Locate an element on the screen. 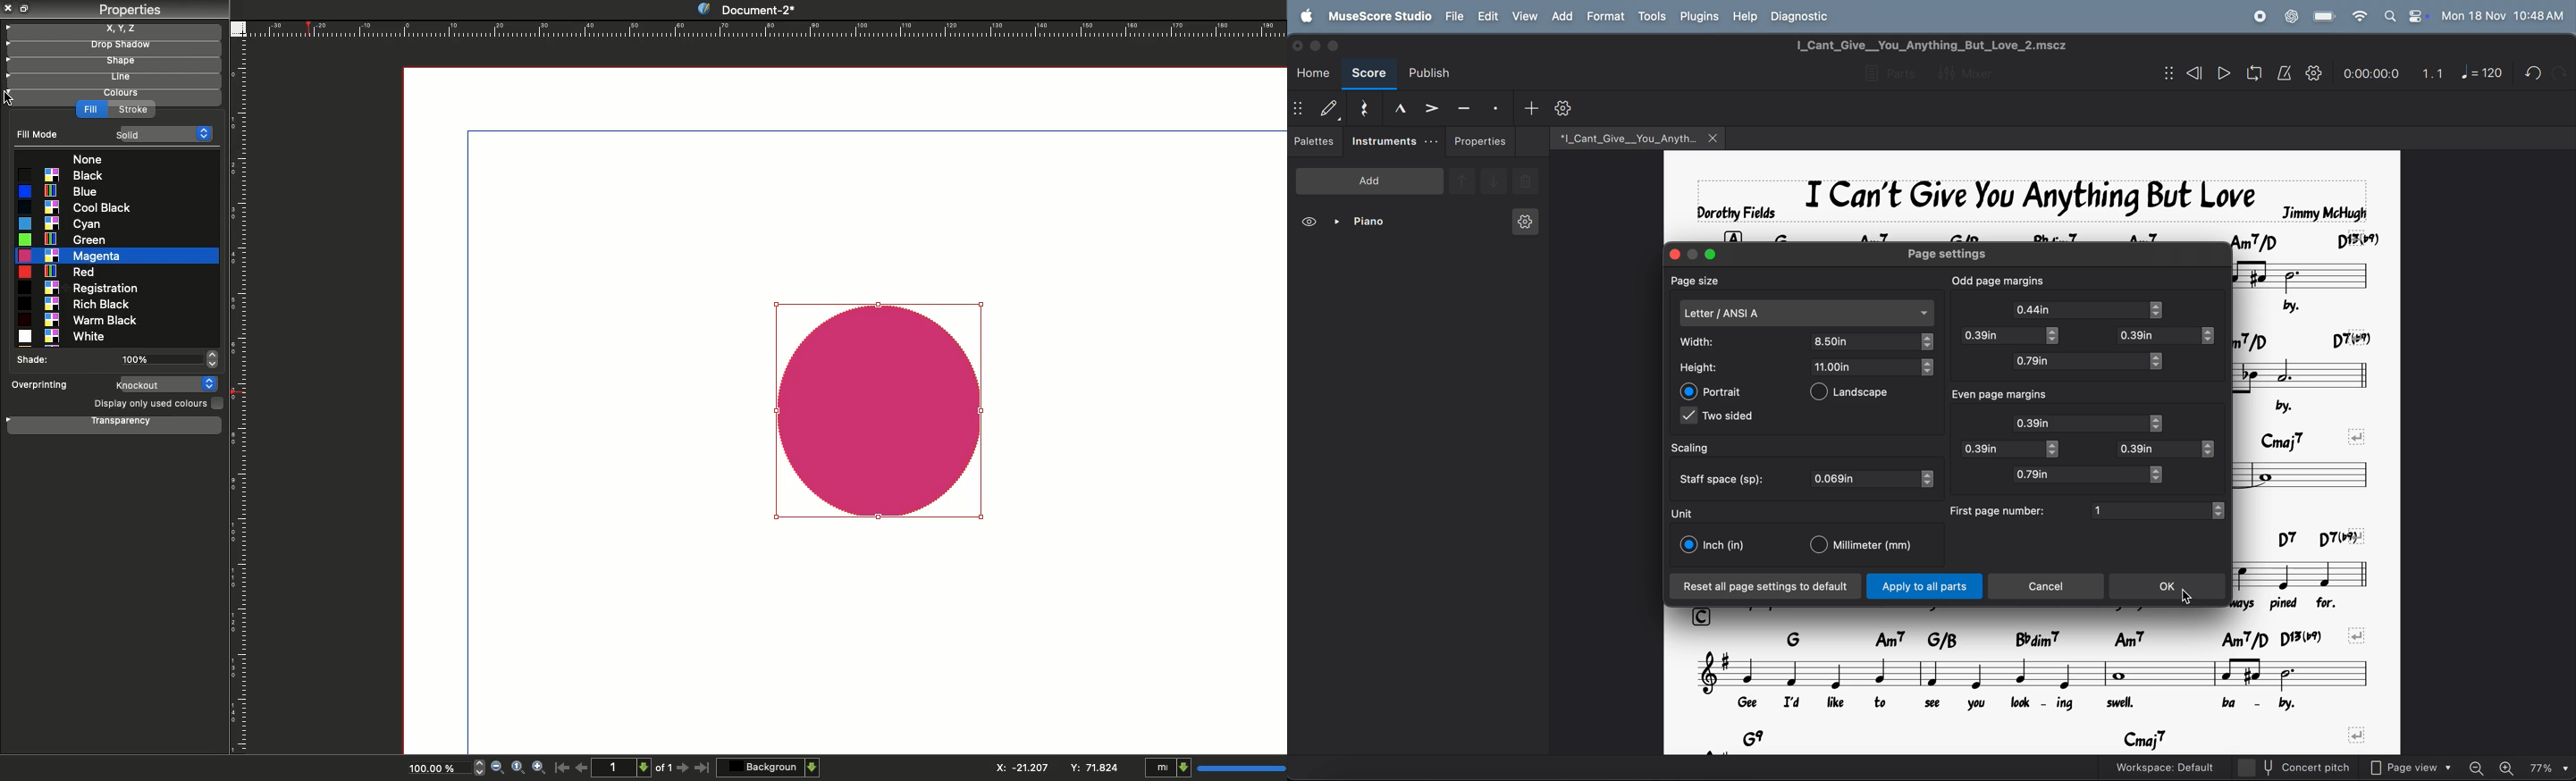 This screenshot has width=2576, height=784. cursor is located at coordinates (2191, 597).